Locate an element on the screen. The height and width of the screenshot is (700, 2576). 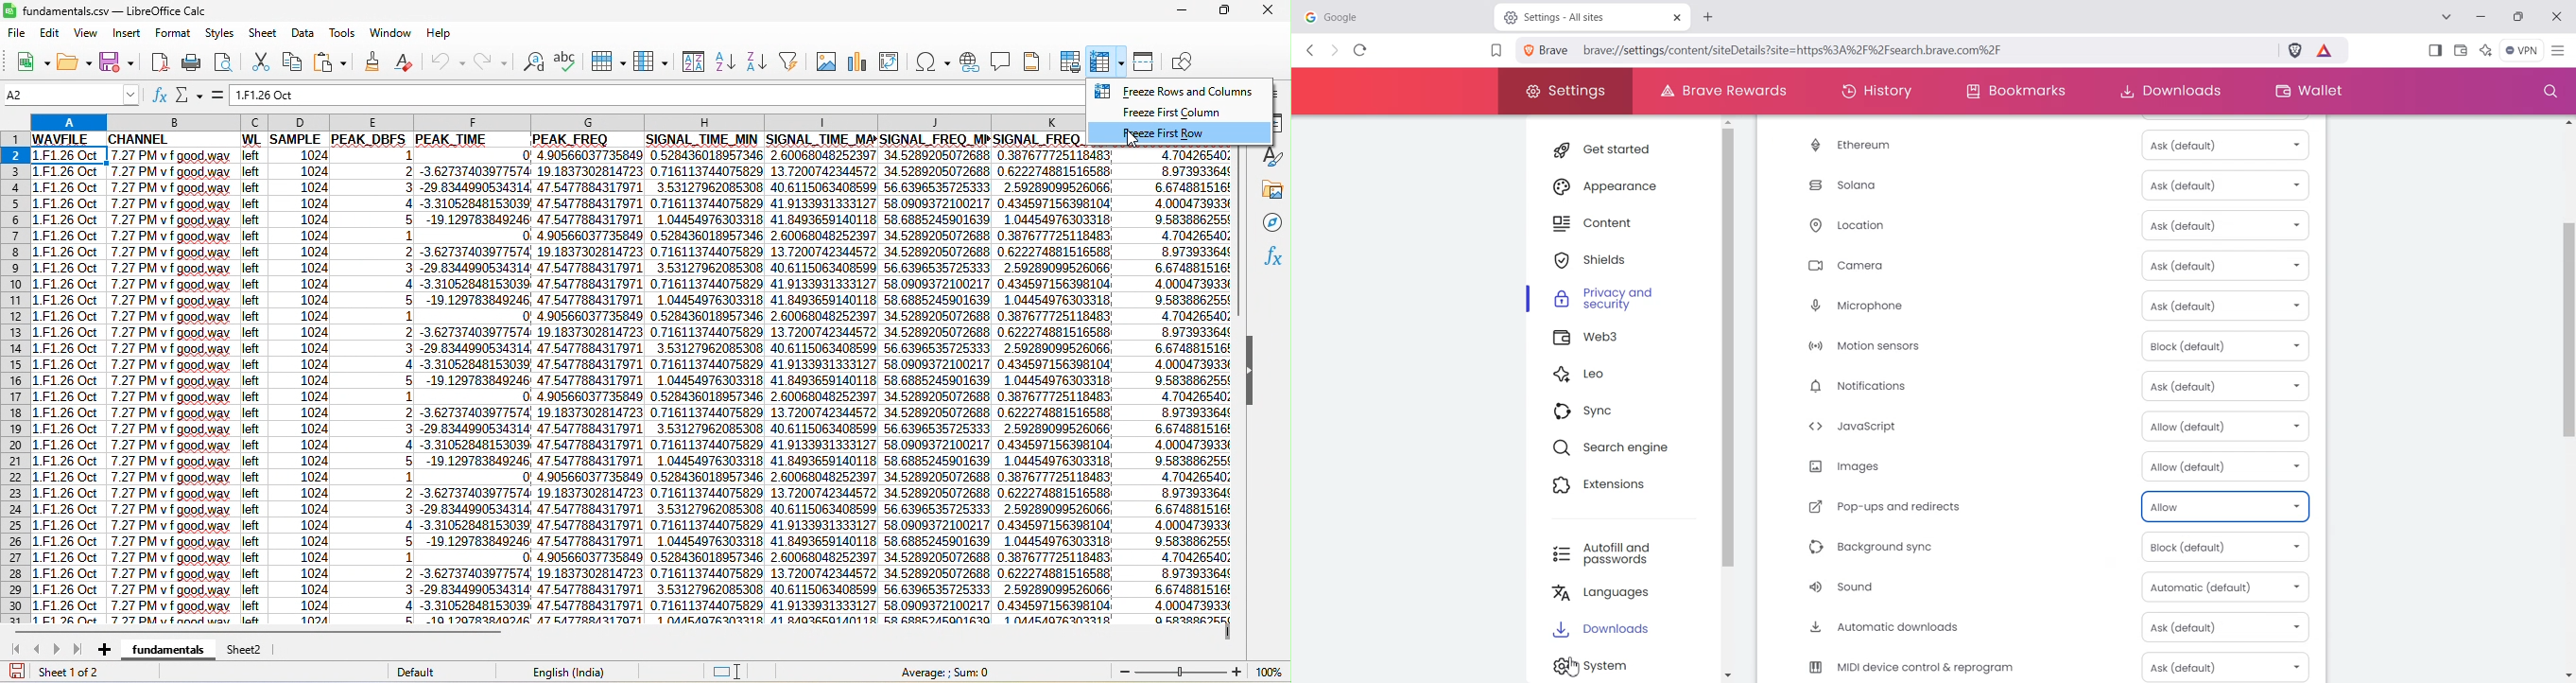
print area is located at coordinates (1069, 62).